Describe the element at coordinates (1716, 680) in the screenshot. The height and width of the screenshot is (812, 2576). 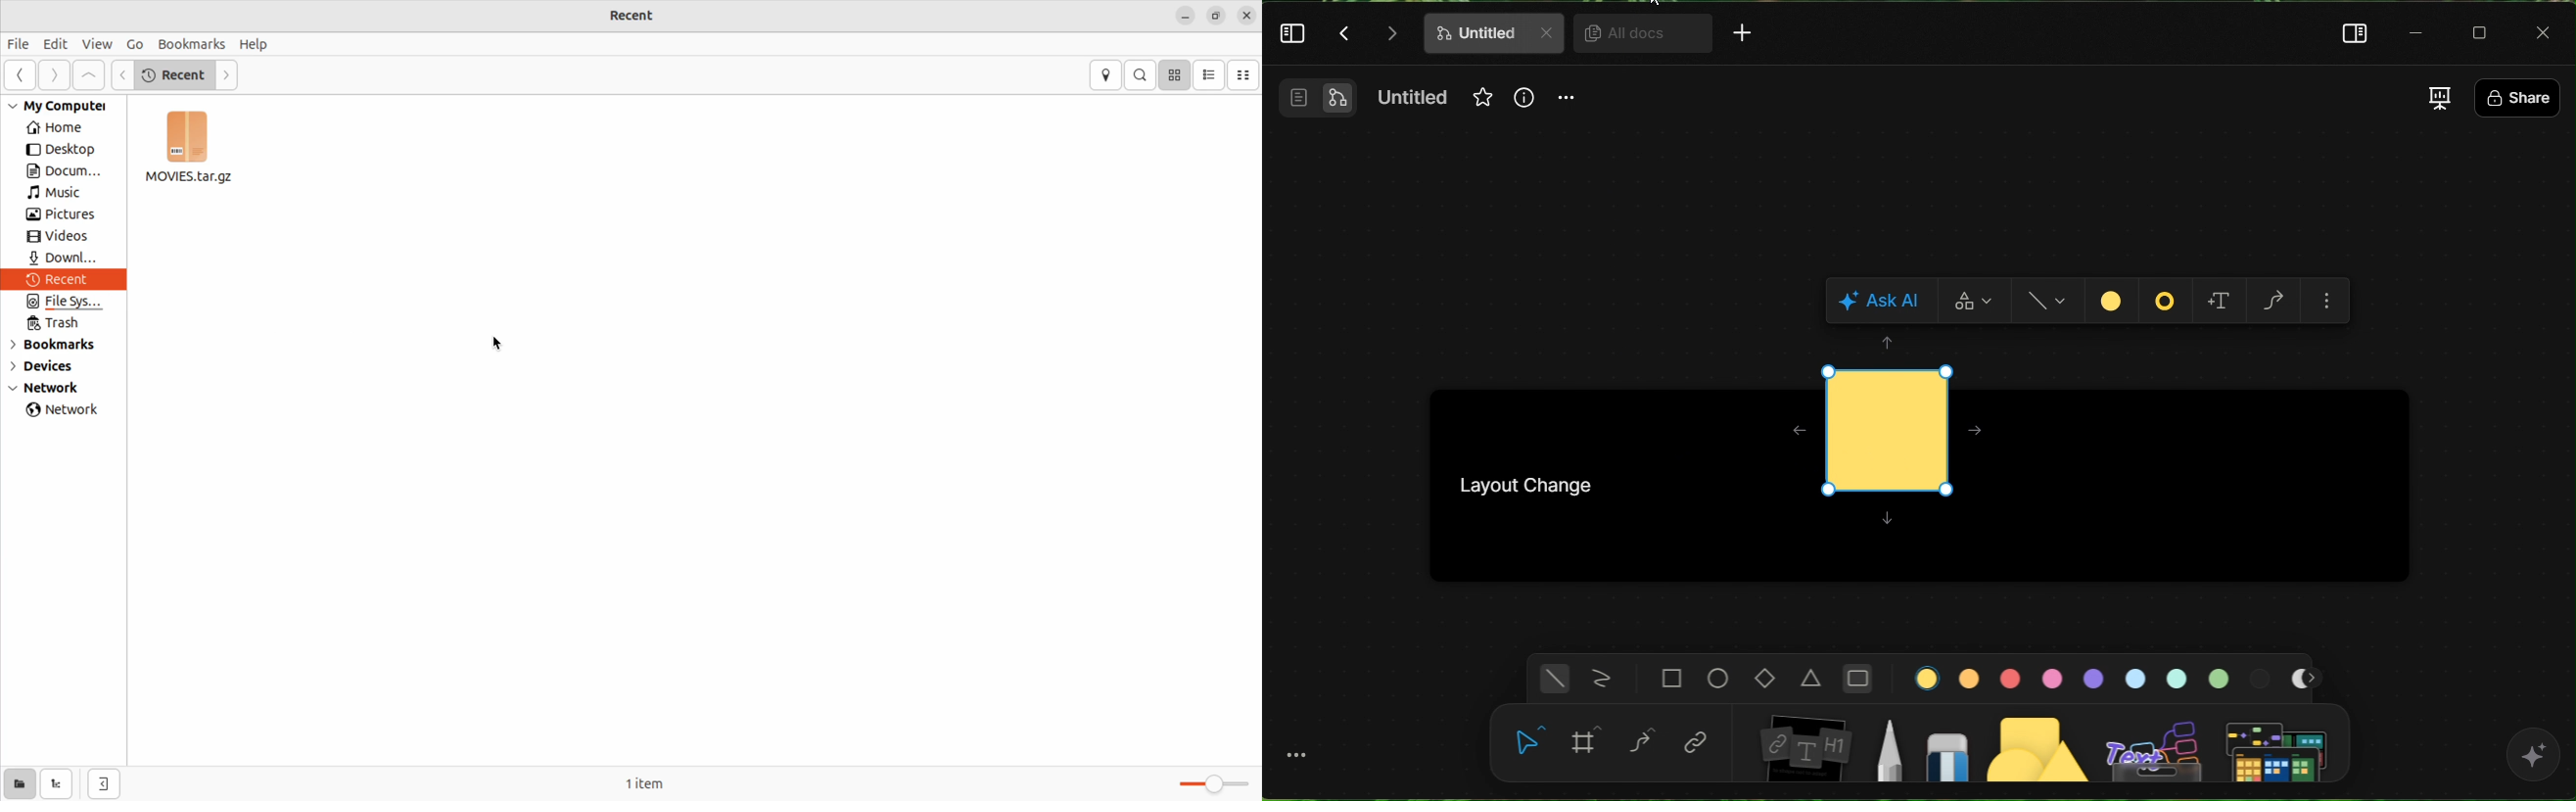
I see `circle` at that location.